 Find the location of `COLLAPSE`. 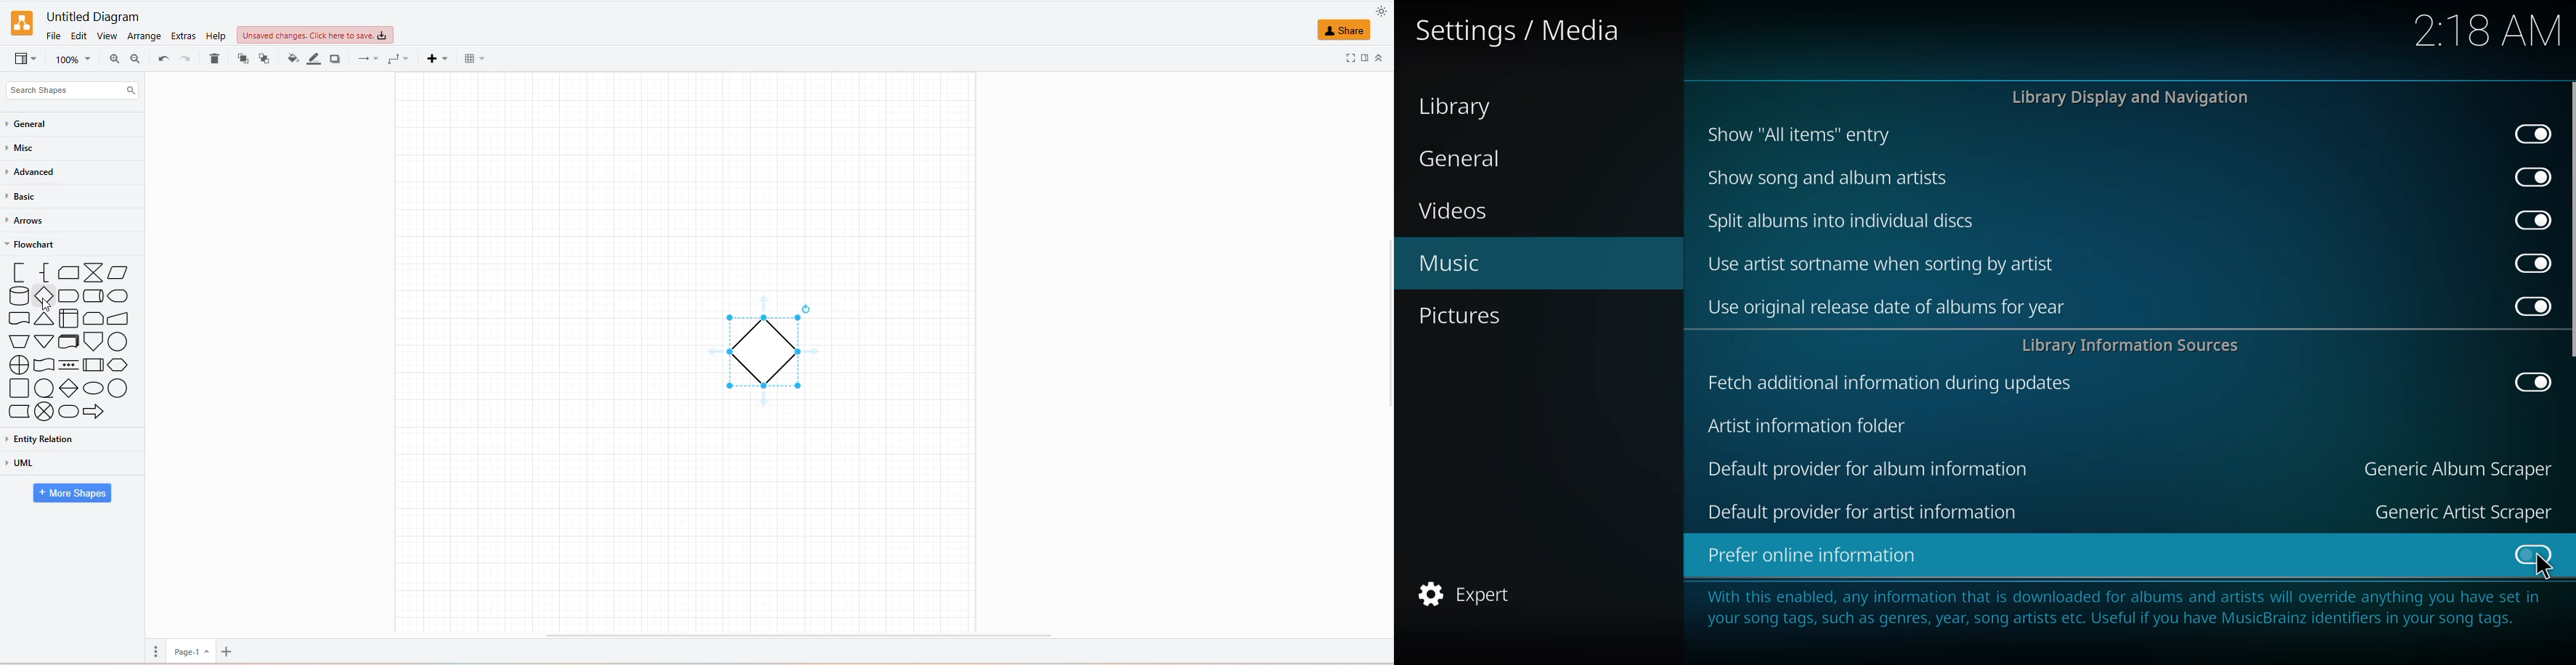

COLLAPSE is located at coordinates (1378, 56).